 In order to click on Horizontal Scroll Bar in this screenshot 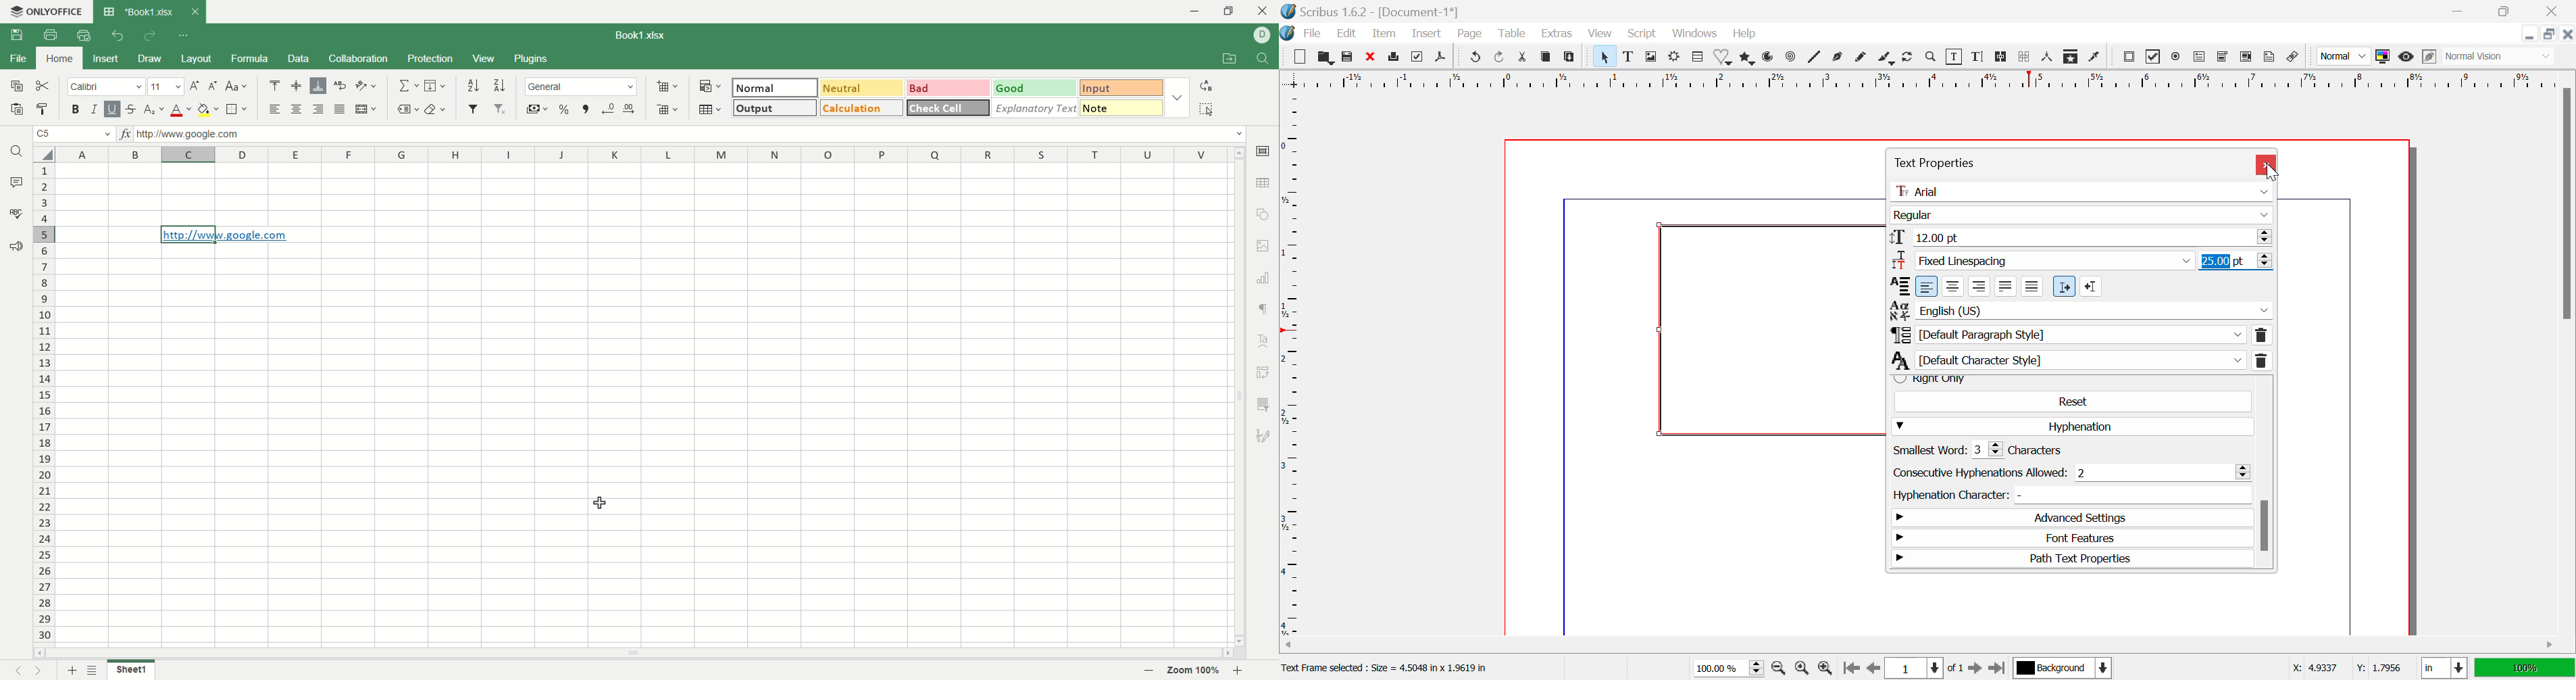, I will do `click(1910, 645)`.